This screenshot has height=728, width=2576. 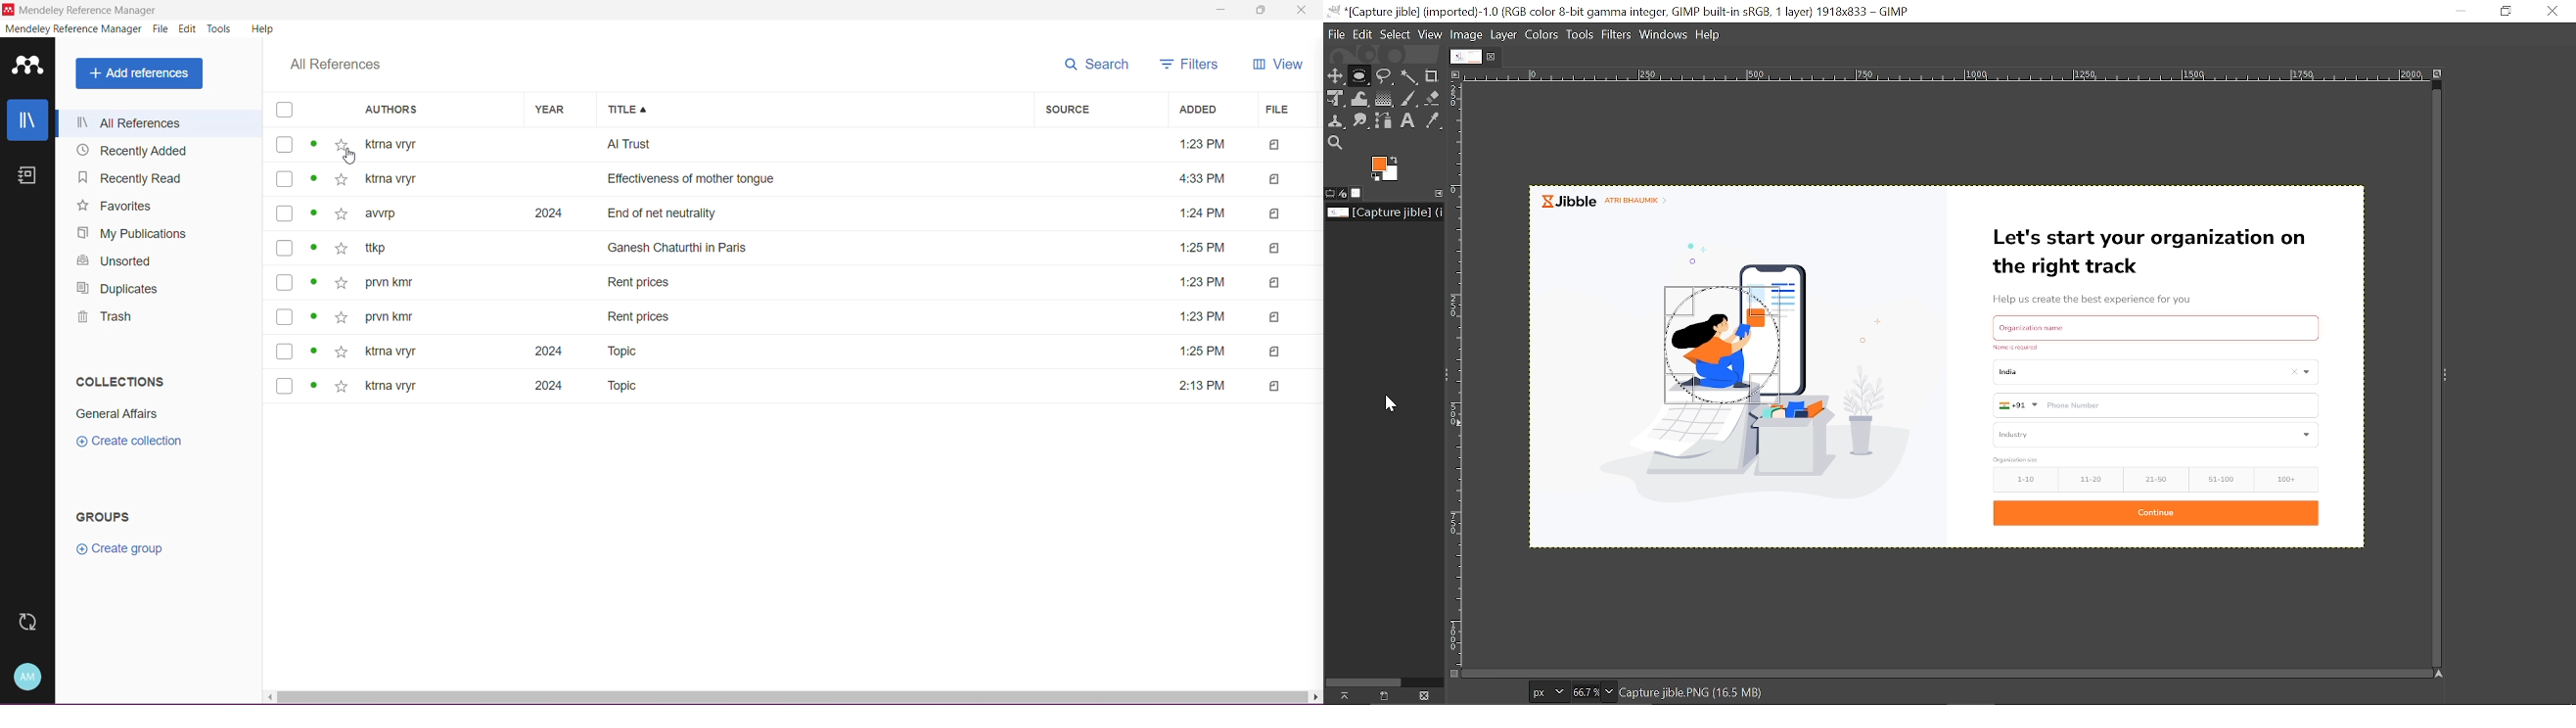 What do you see at coordinates (1545, 693) in the screenshot?
I see `Pixels` at bounding box center [1545, 693].